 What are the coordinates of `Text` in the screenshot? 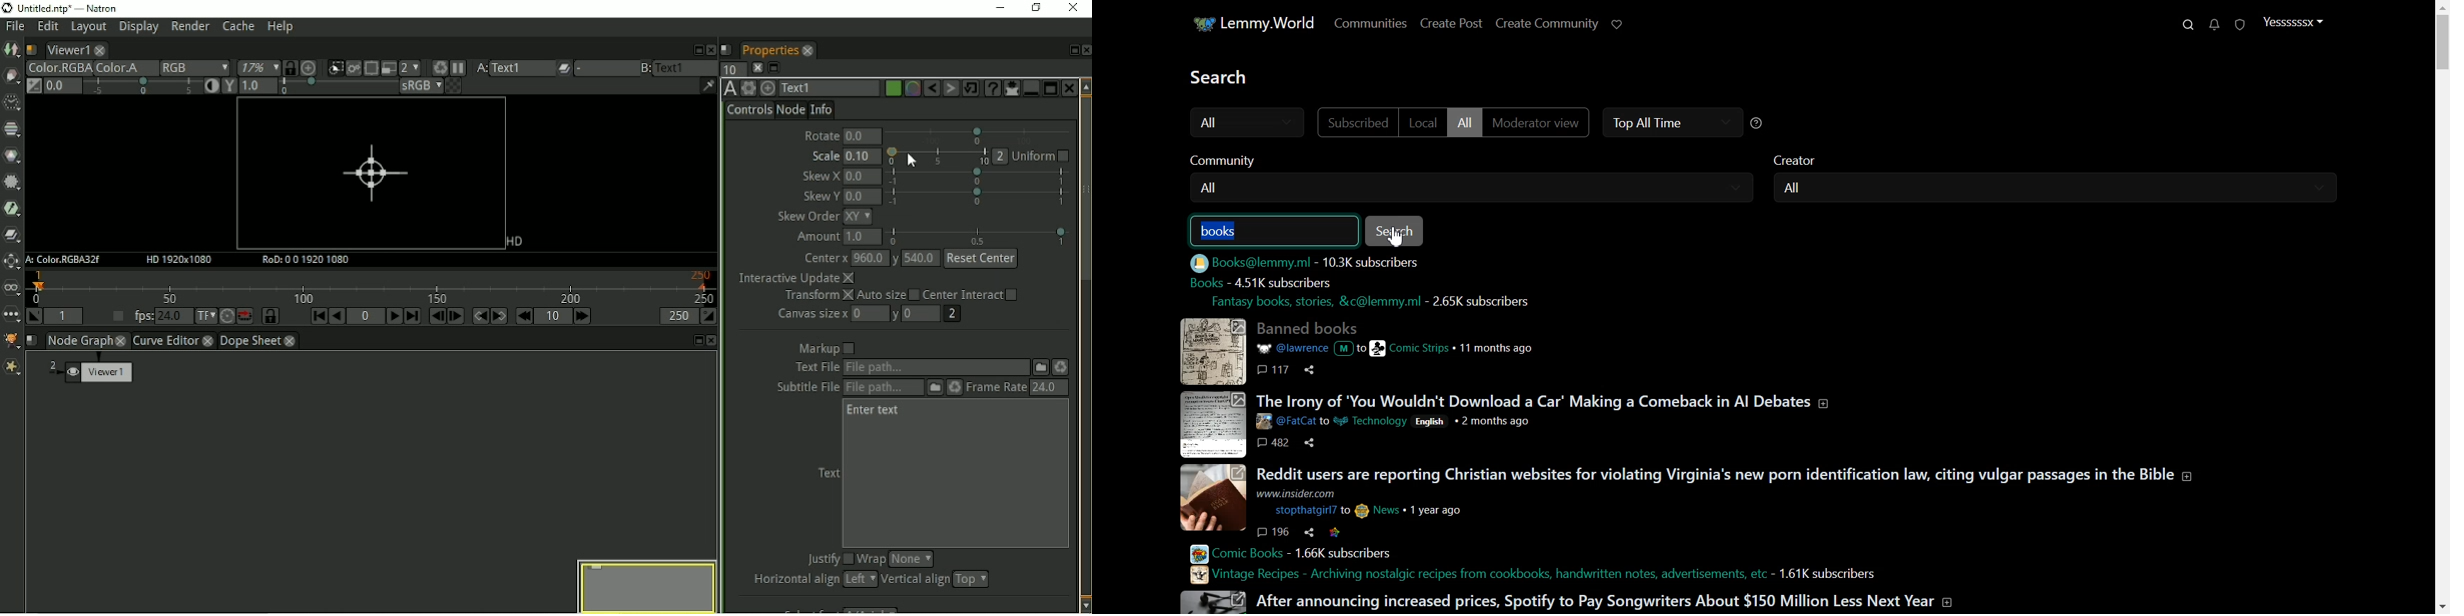 It's located at (1224, 76).